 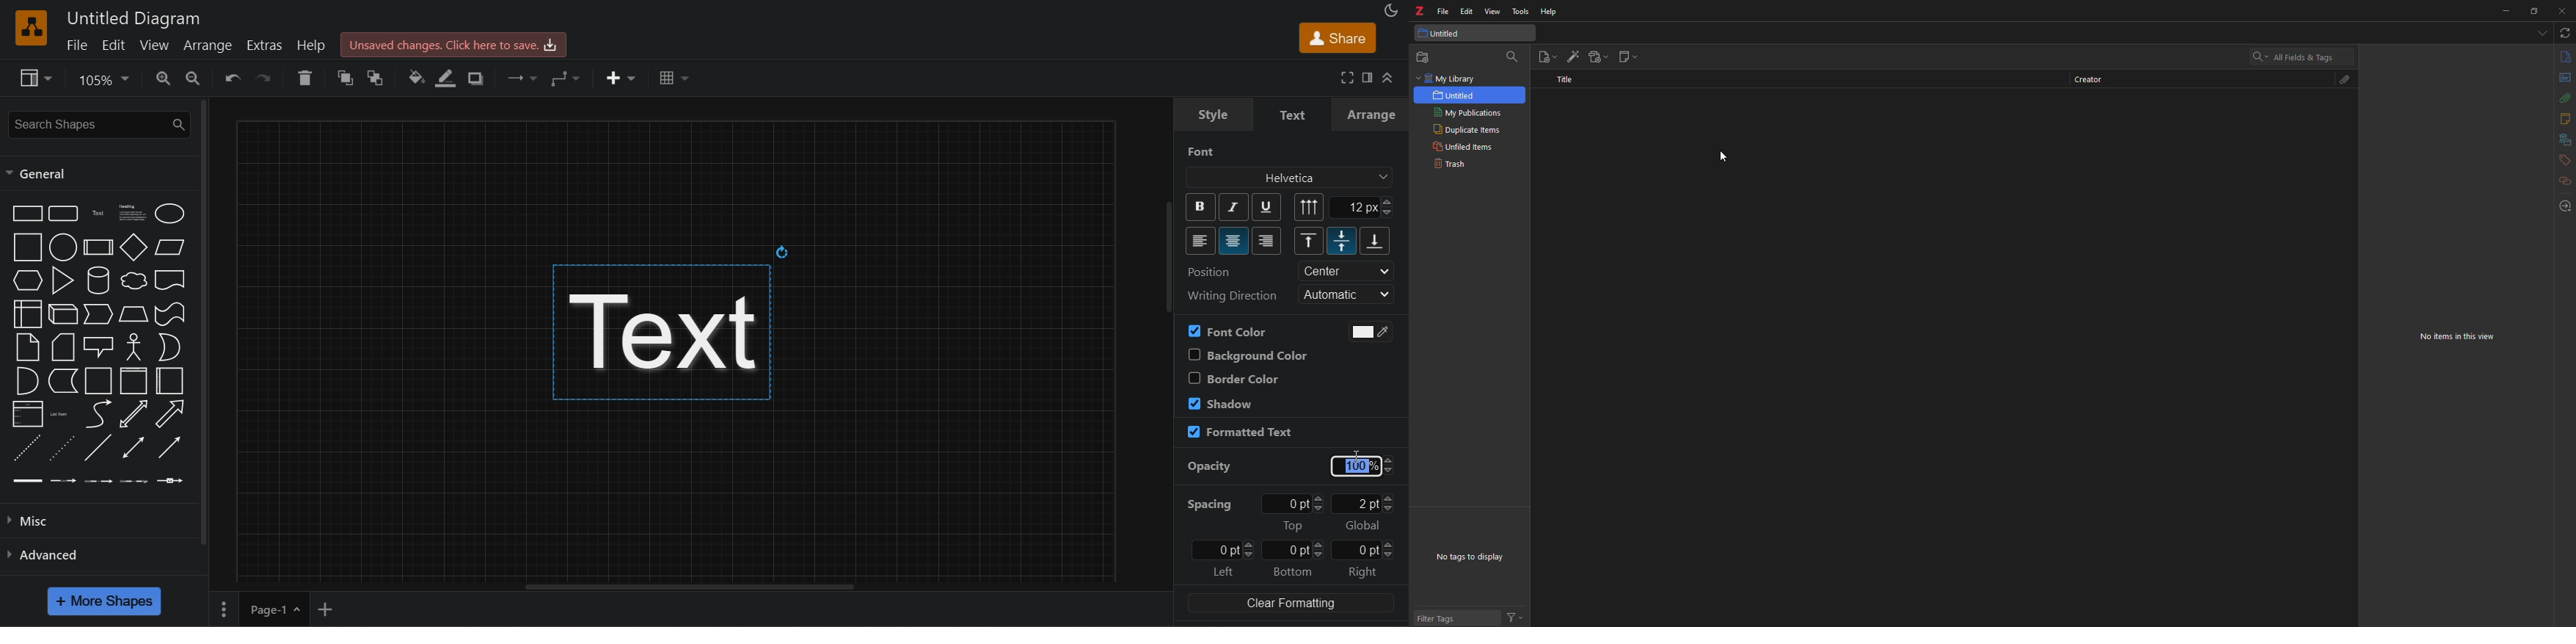 I want to click on t ofront, so click(x=379, y=76).